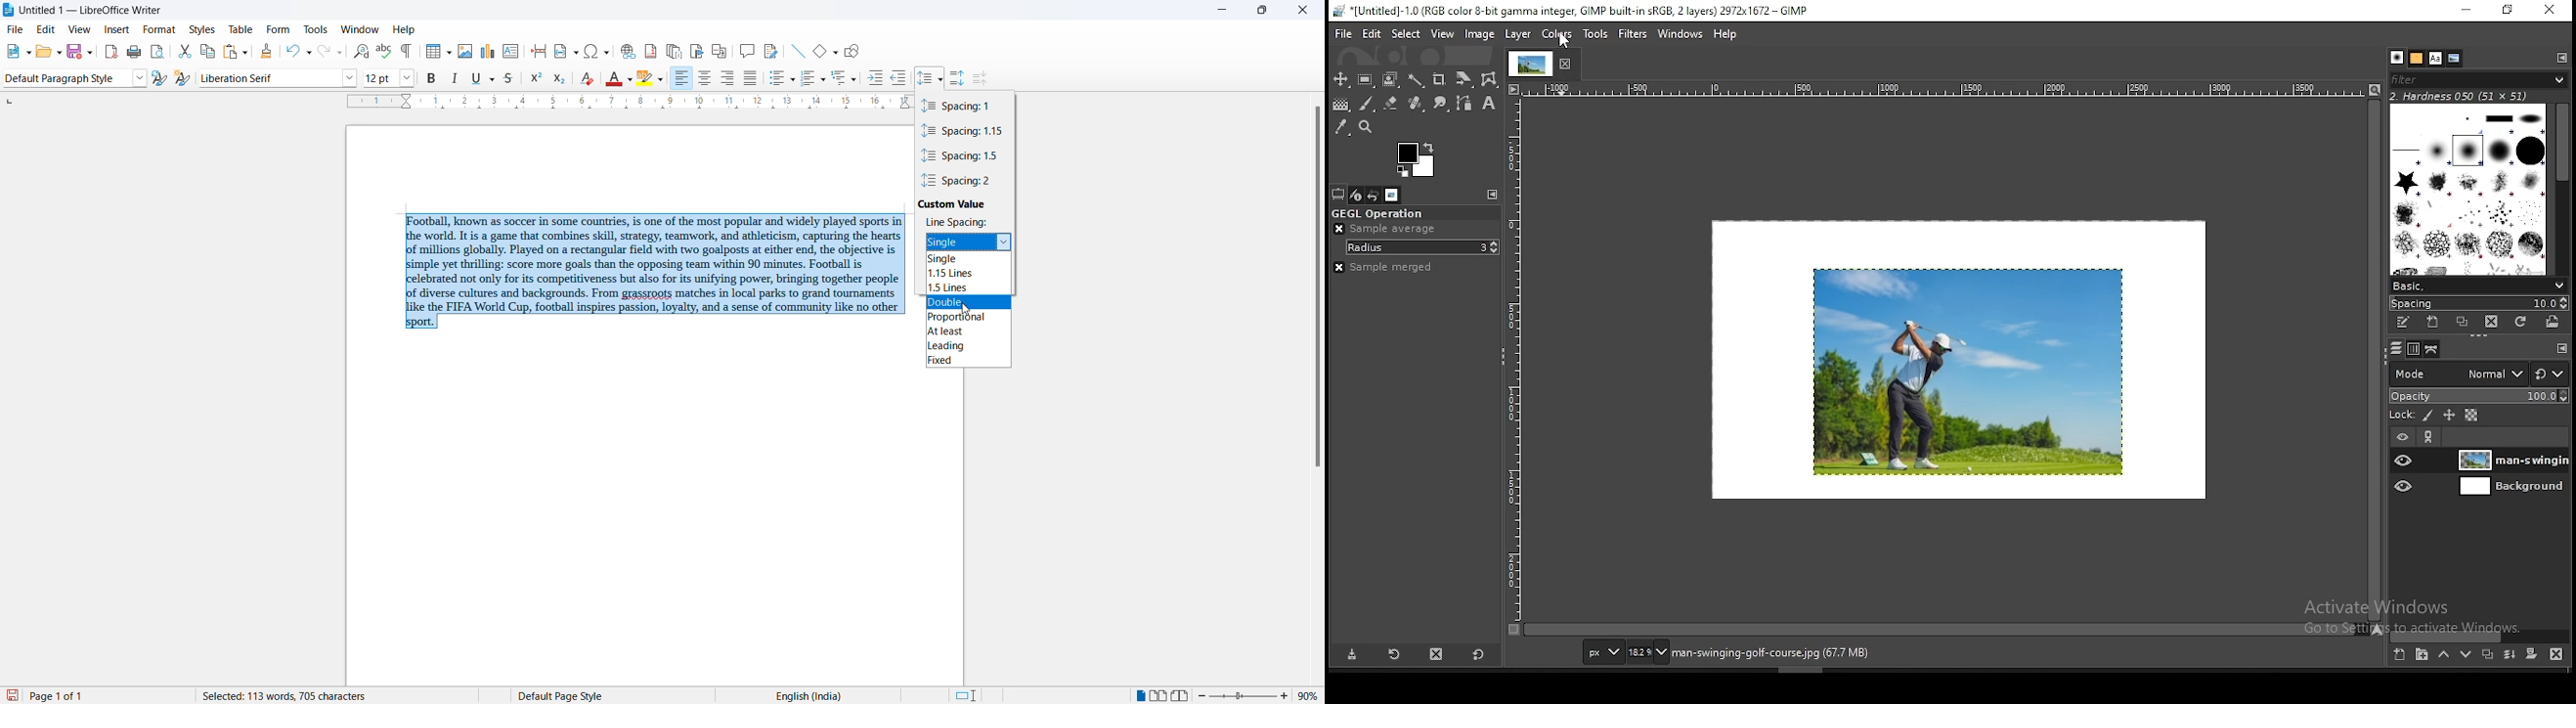 This screenshot has width=2576, height=728. What do you see at coordinates (12, 695) in the screenshot?
I see `save` at bounding box center [12, 695].